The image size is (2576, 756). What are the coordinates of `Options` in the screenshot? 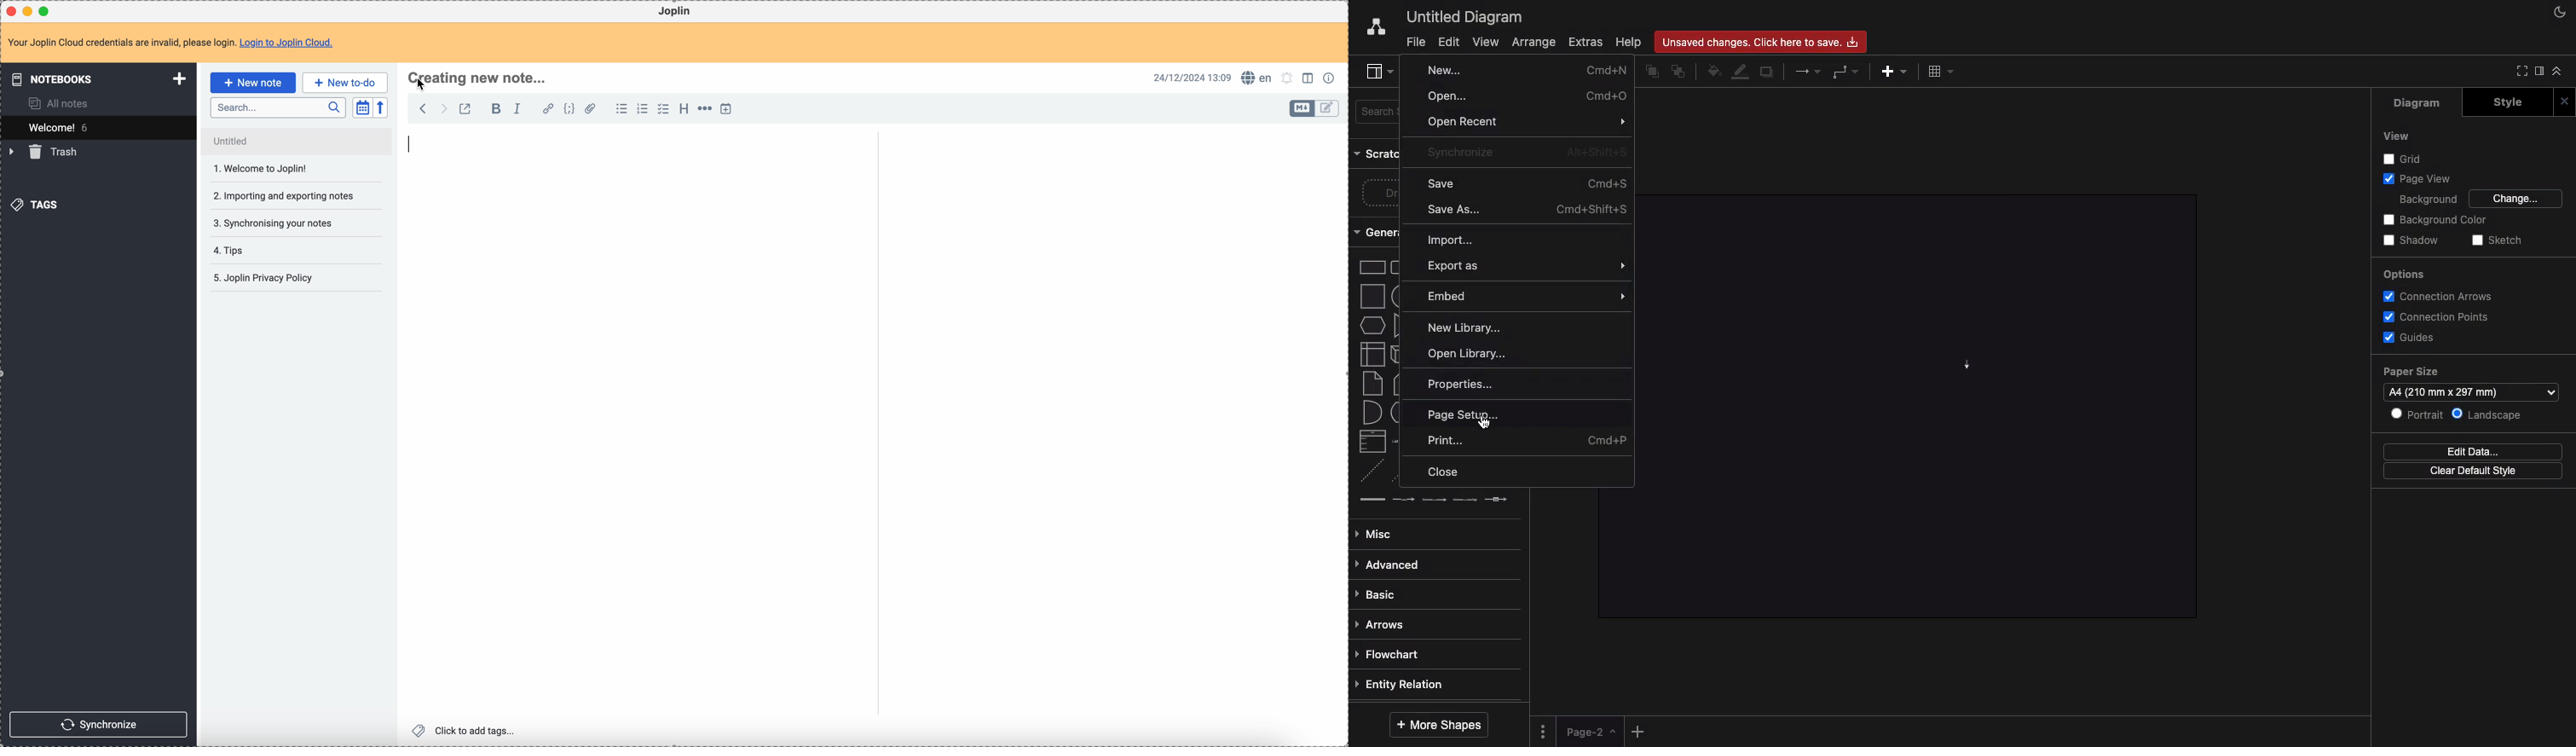 It's located at (2403, 276).